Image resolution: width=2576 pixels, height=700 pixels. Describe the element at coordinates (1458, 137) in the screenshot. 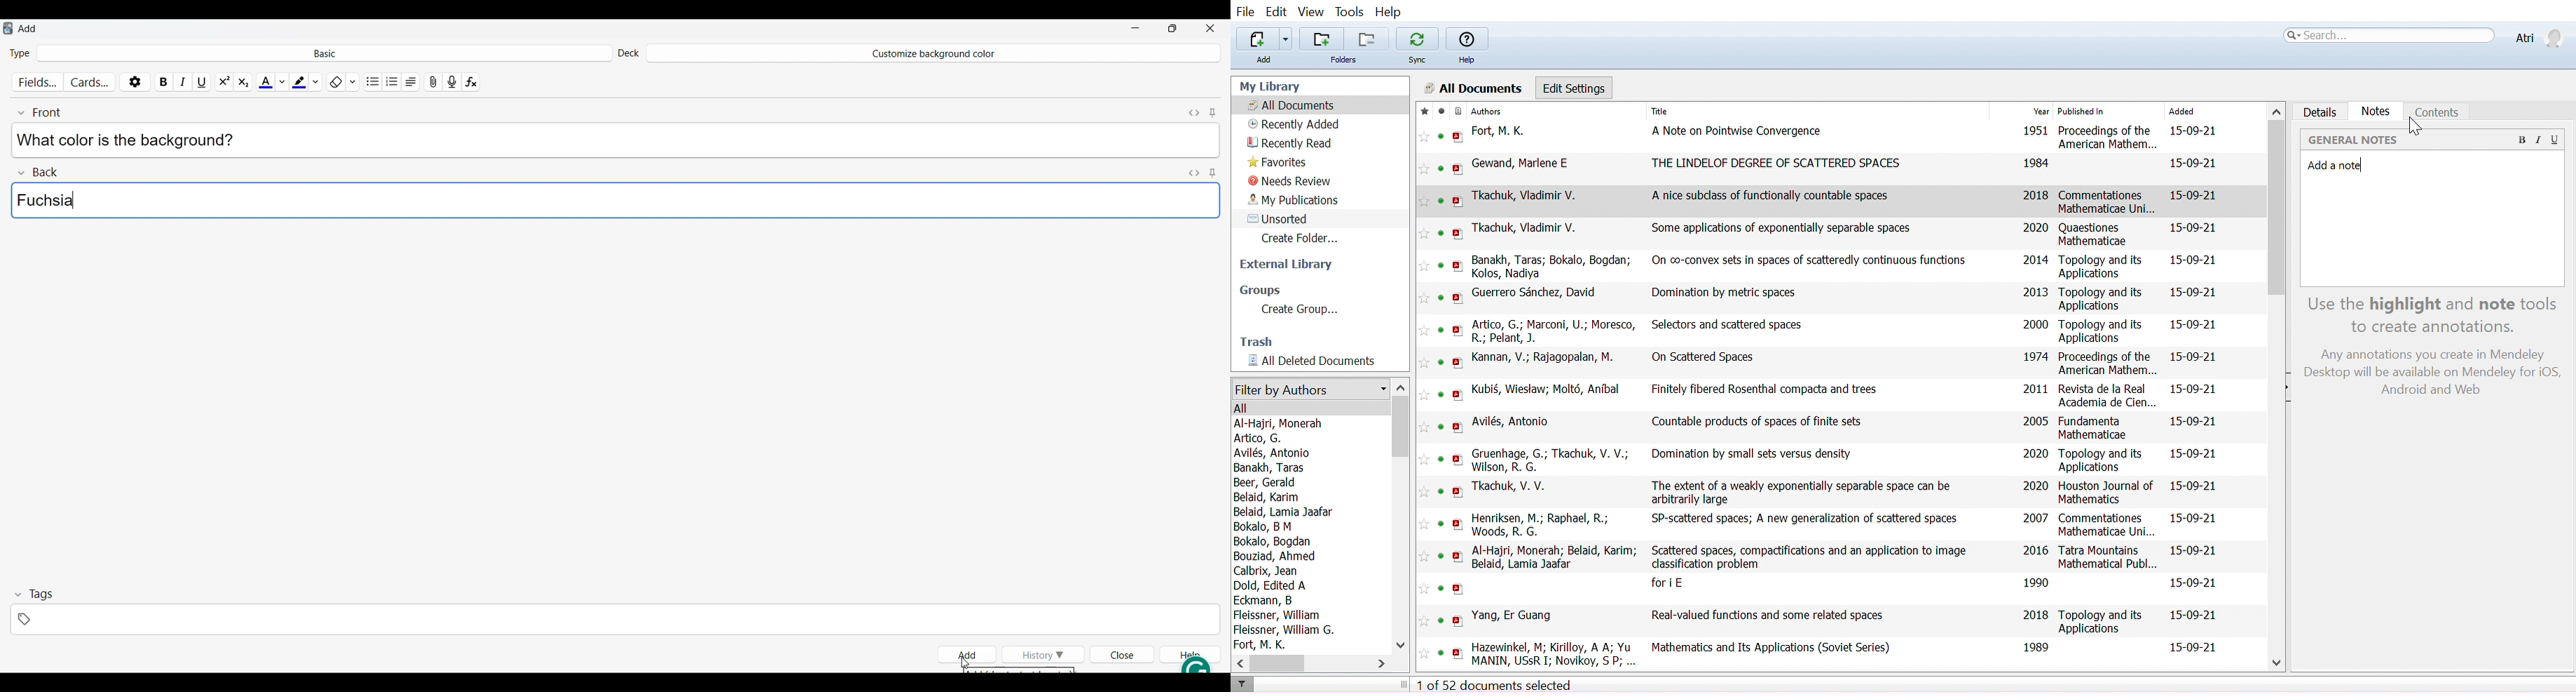

I see `open PDF` at that location.